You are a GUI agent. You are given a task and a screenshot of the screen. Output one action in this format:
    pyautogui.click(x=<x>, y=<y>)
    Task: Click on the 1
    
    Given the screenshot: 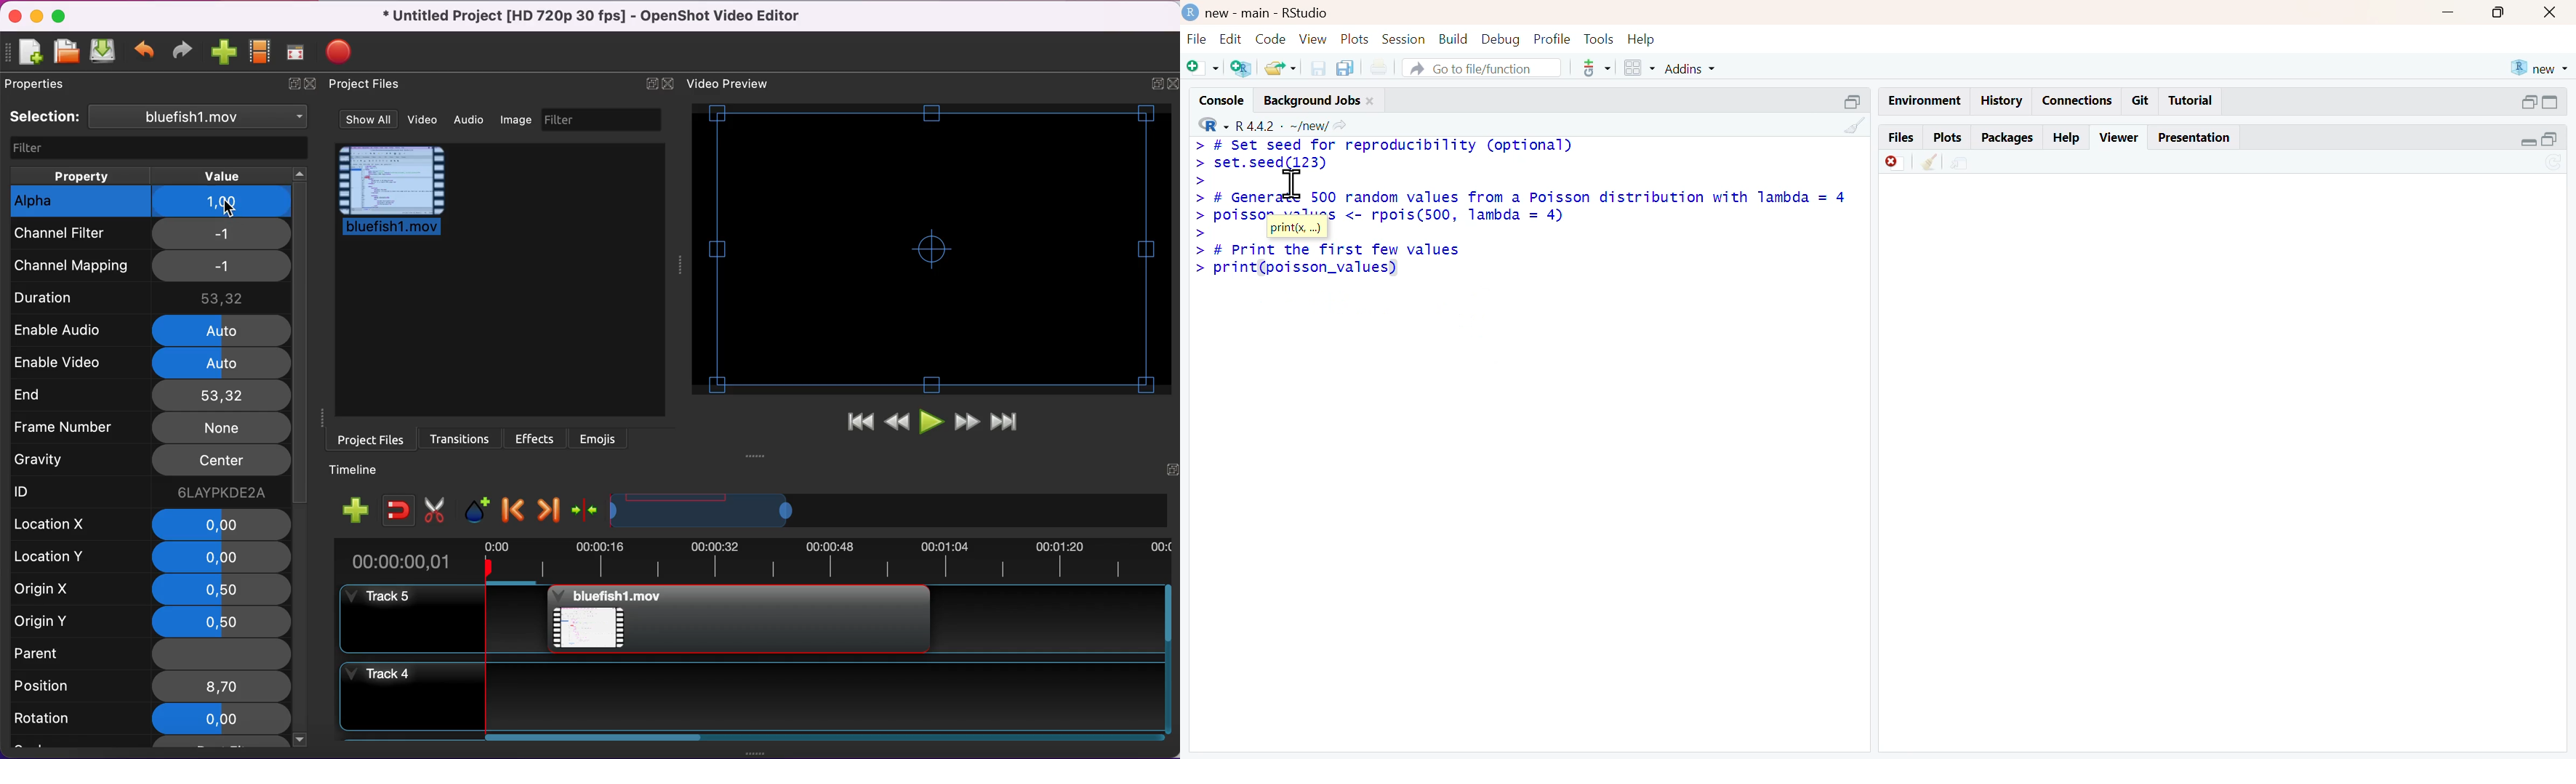 What is the action you would take?
    pyautogui.click(x=224, y=203)
    